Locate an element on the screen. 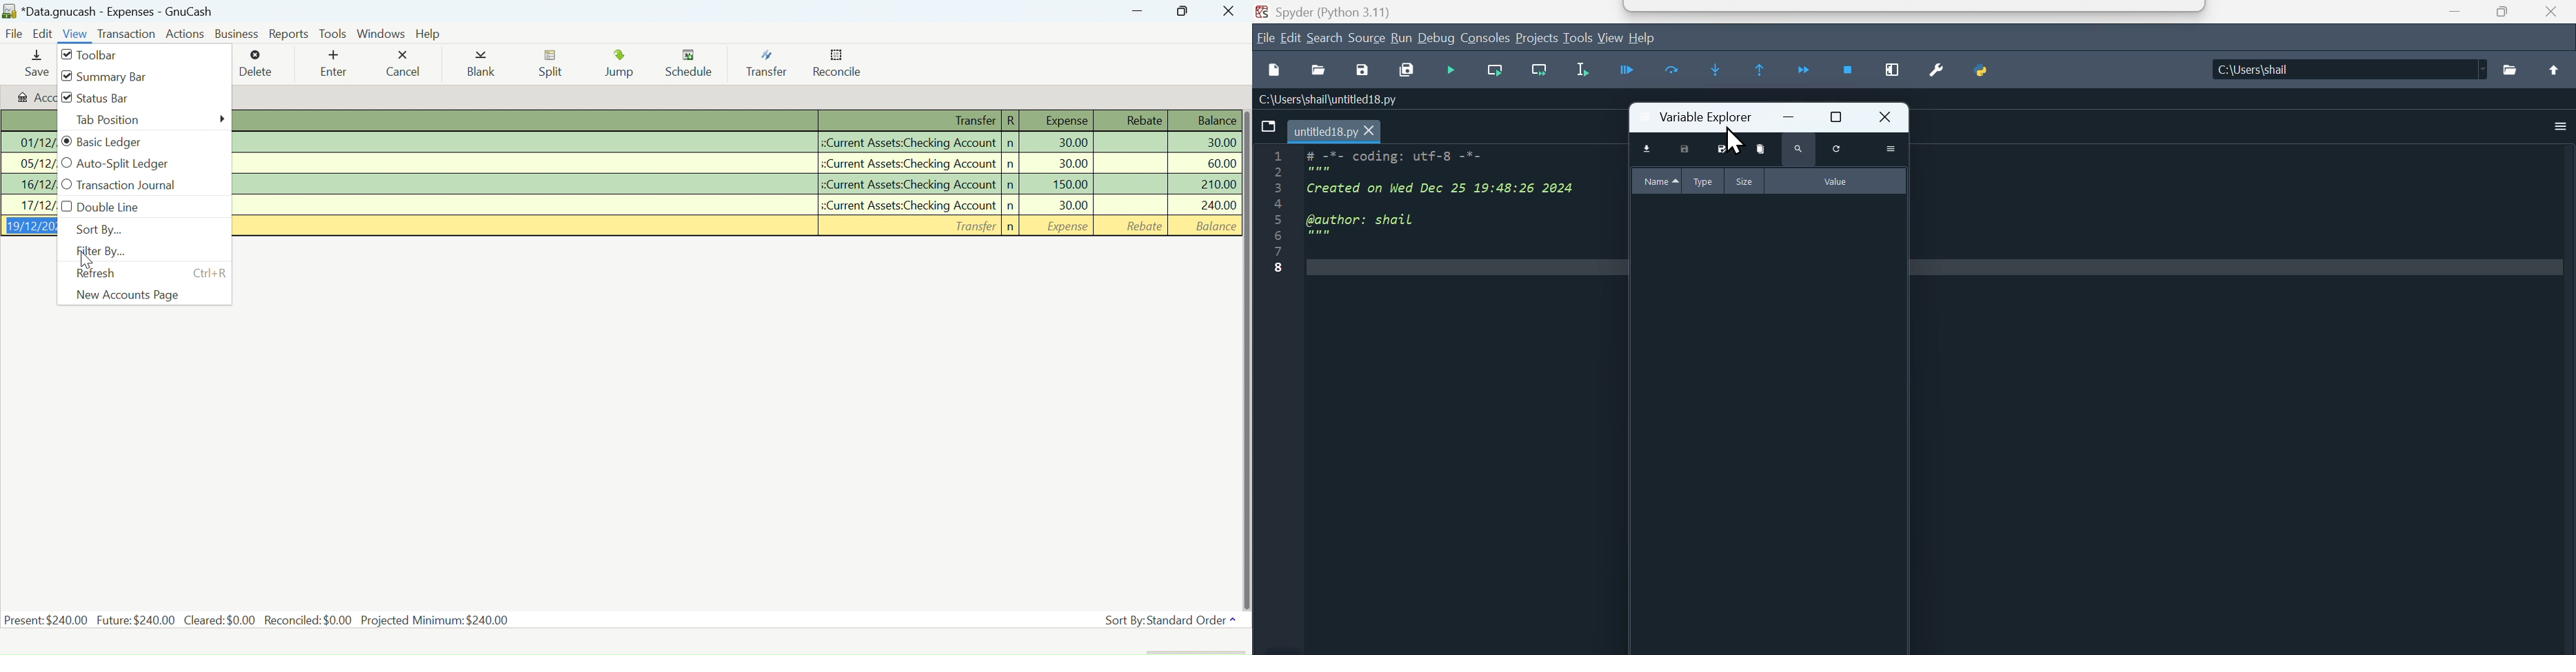 Image resolution: width=2576 pixels, height=672 pixels. Summary Bar is located at coordinates (123, 77).